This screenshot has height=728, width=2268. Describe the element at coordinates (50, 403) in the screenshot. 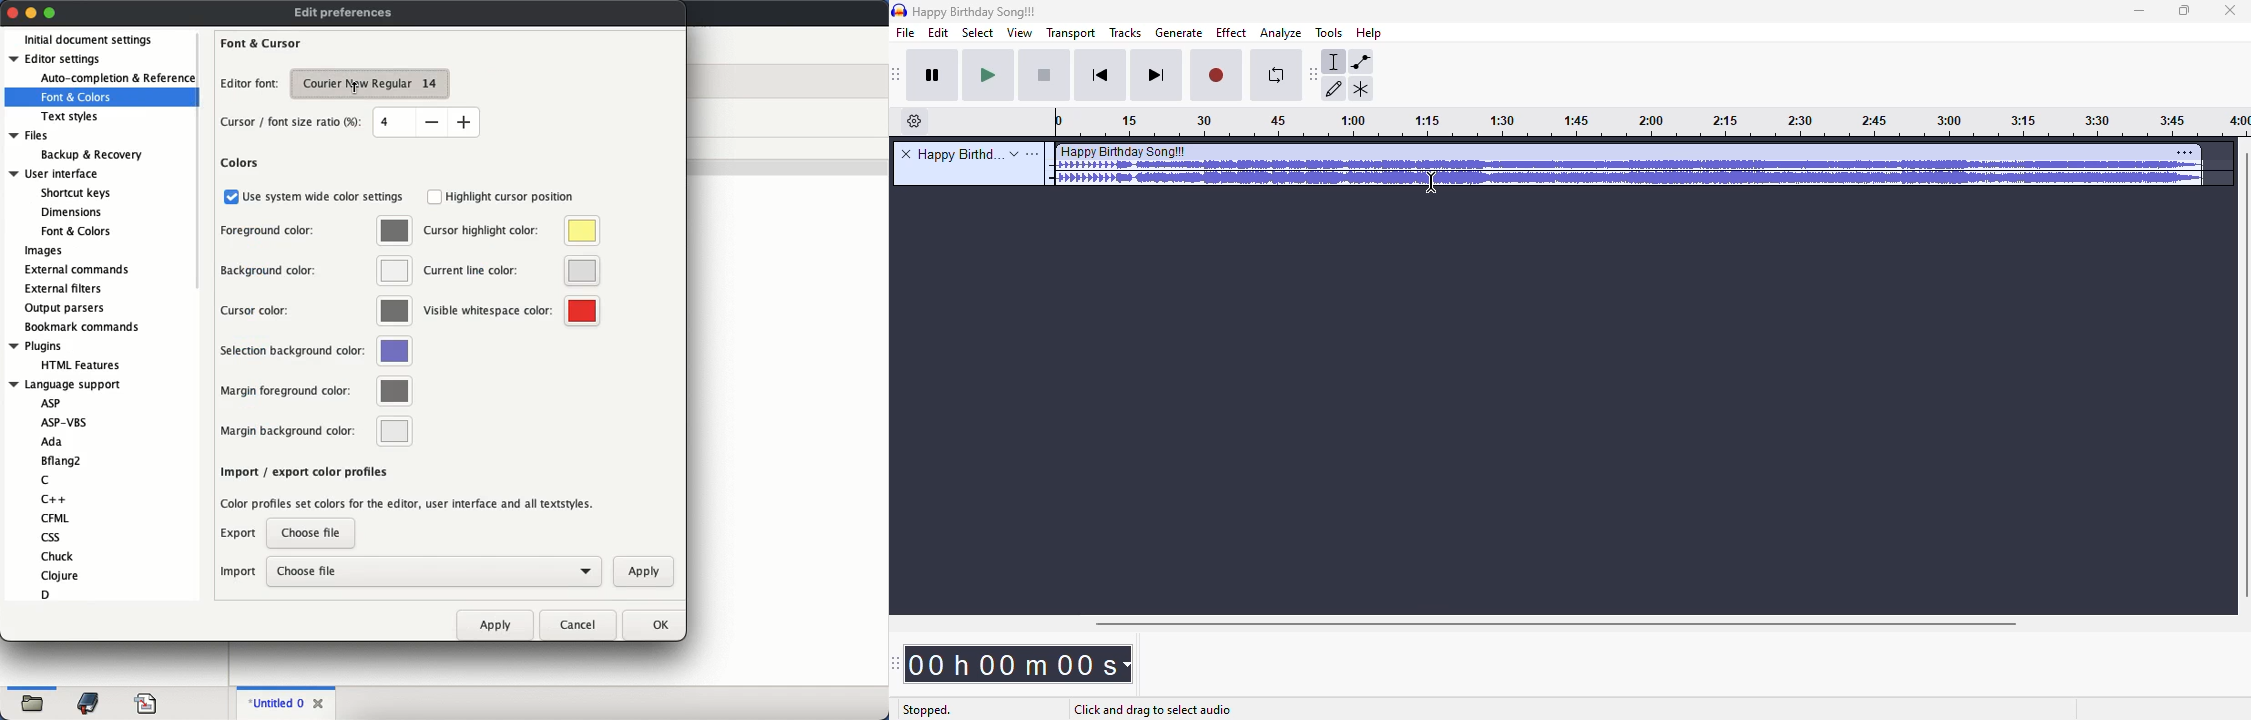

I see `Asp` at that location.